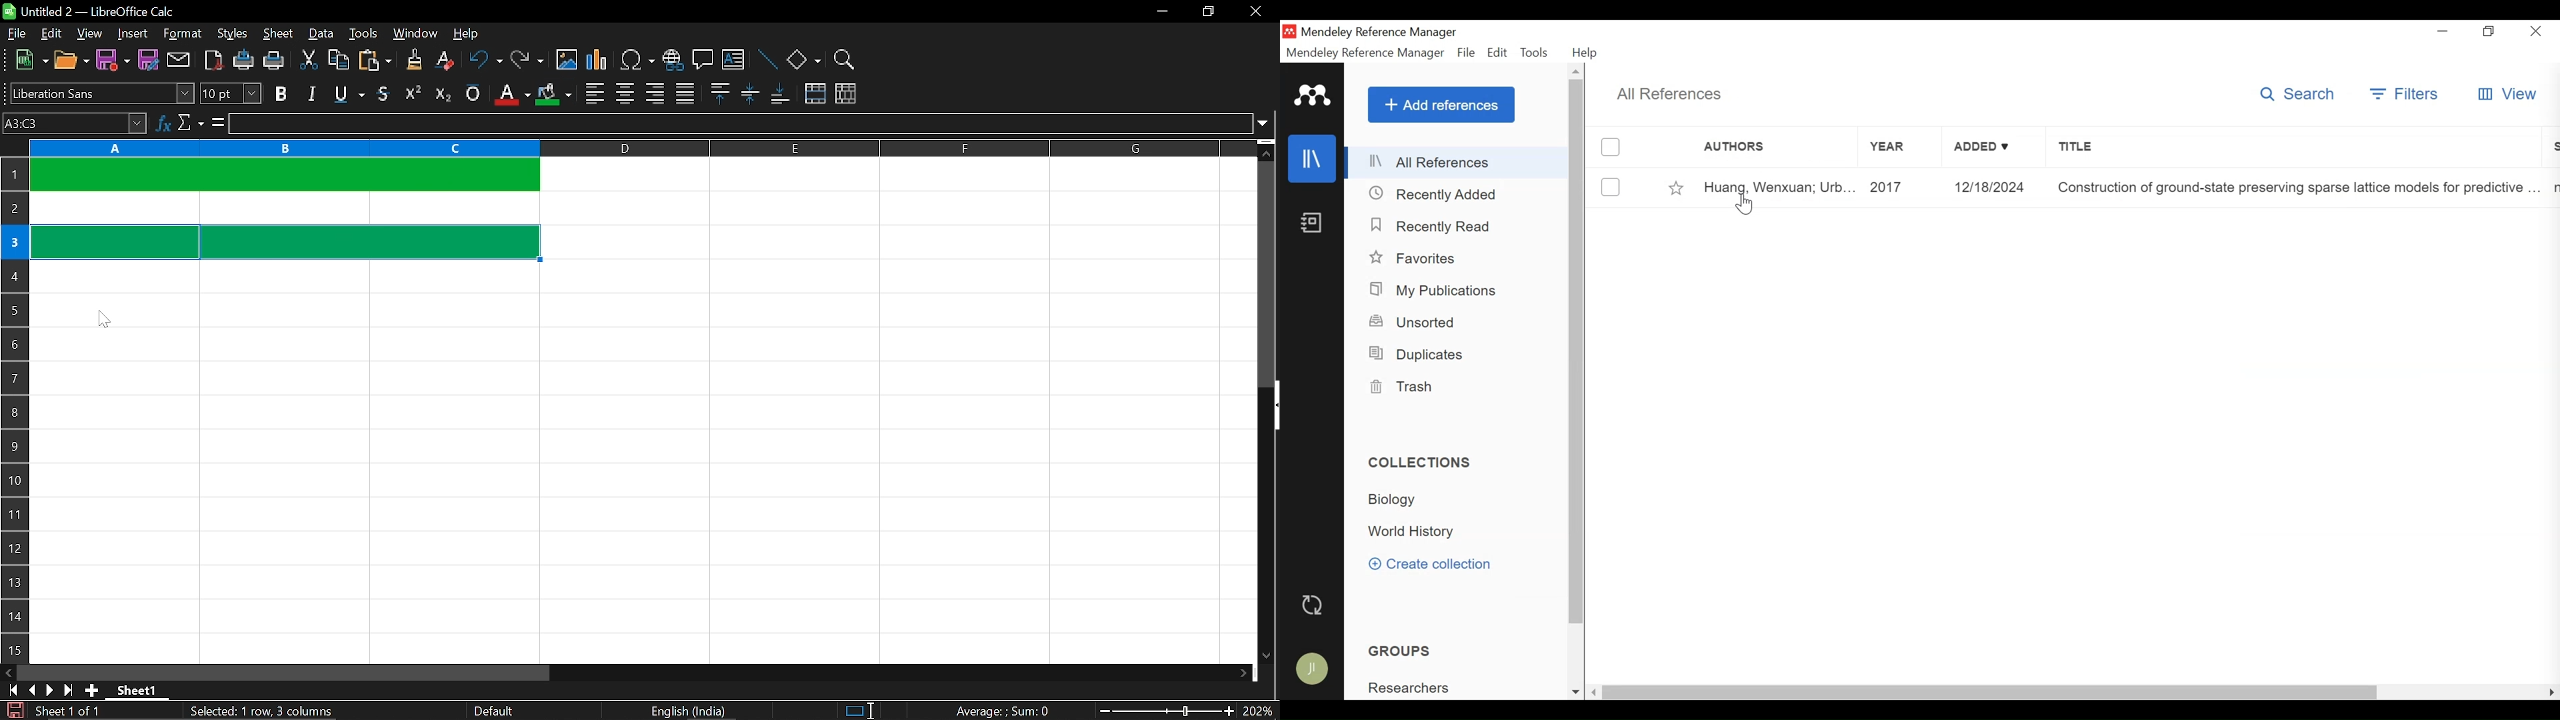 This screenshot has height=728, width=2576. What do you see at coordinates (322, 35) in the screenshot?
I see `data` at bounding box center [322, 35].